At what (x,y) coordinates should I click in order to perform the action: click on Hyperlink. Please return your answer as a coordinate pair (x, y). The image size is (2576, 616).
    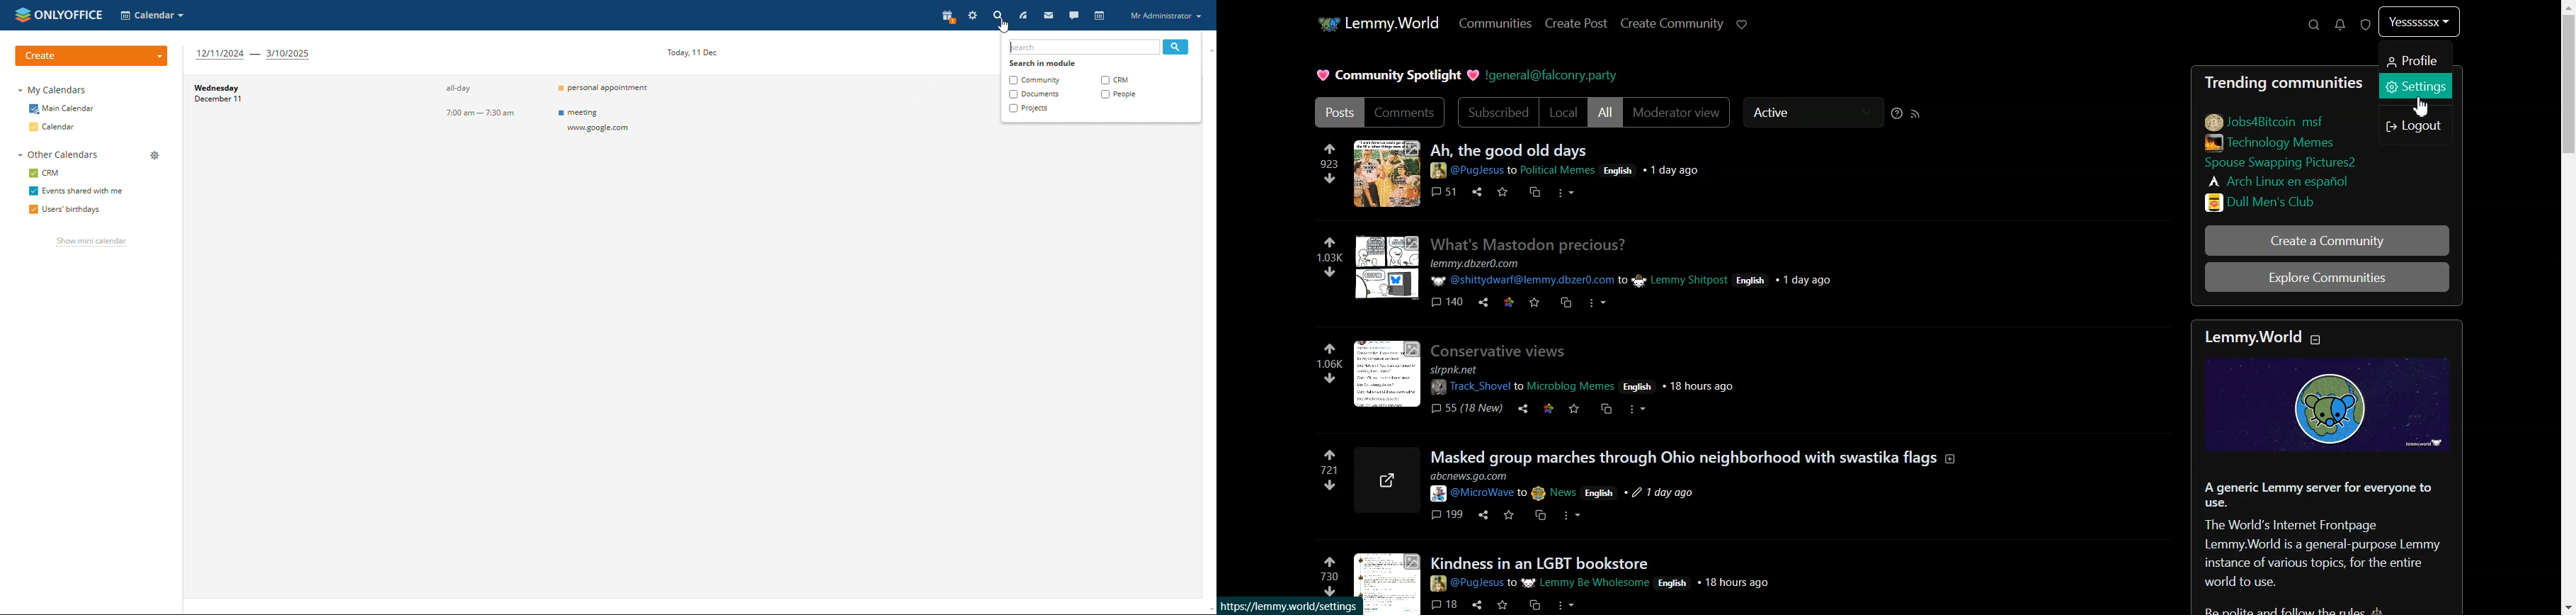
    Looking at the image, I should click on (1554, 74).